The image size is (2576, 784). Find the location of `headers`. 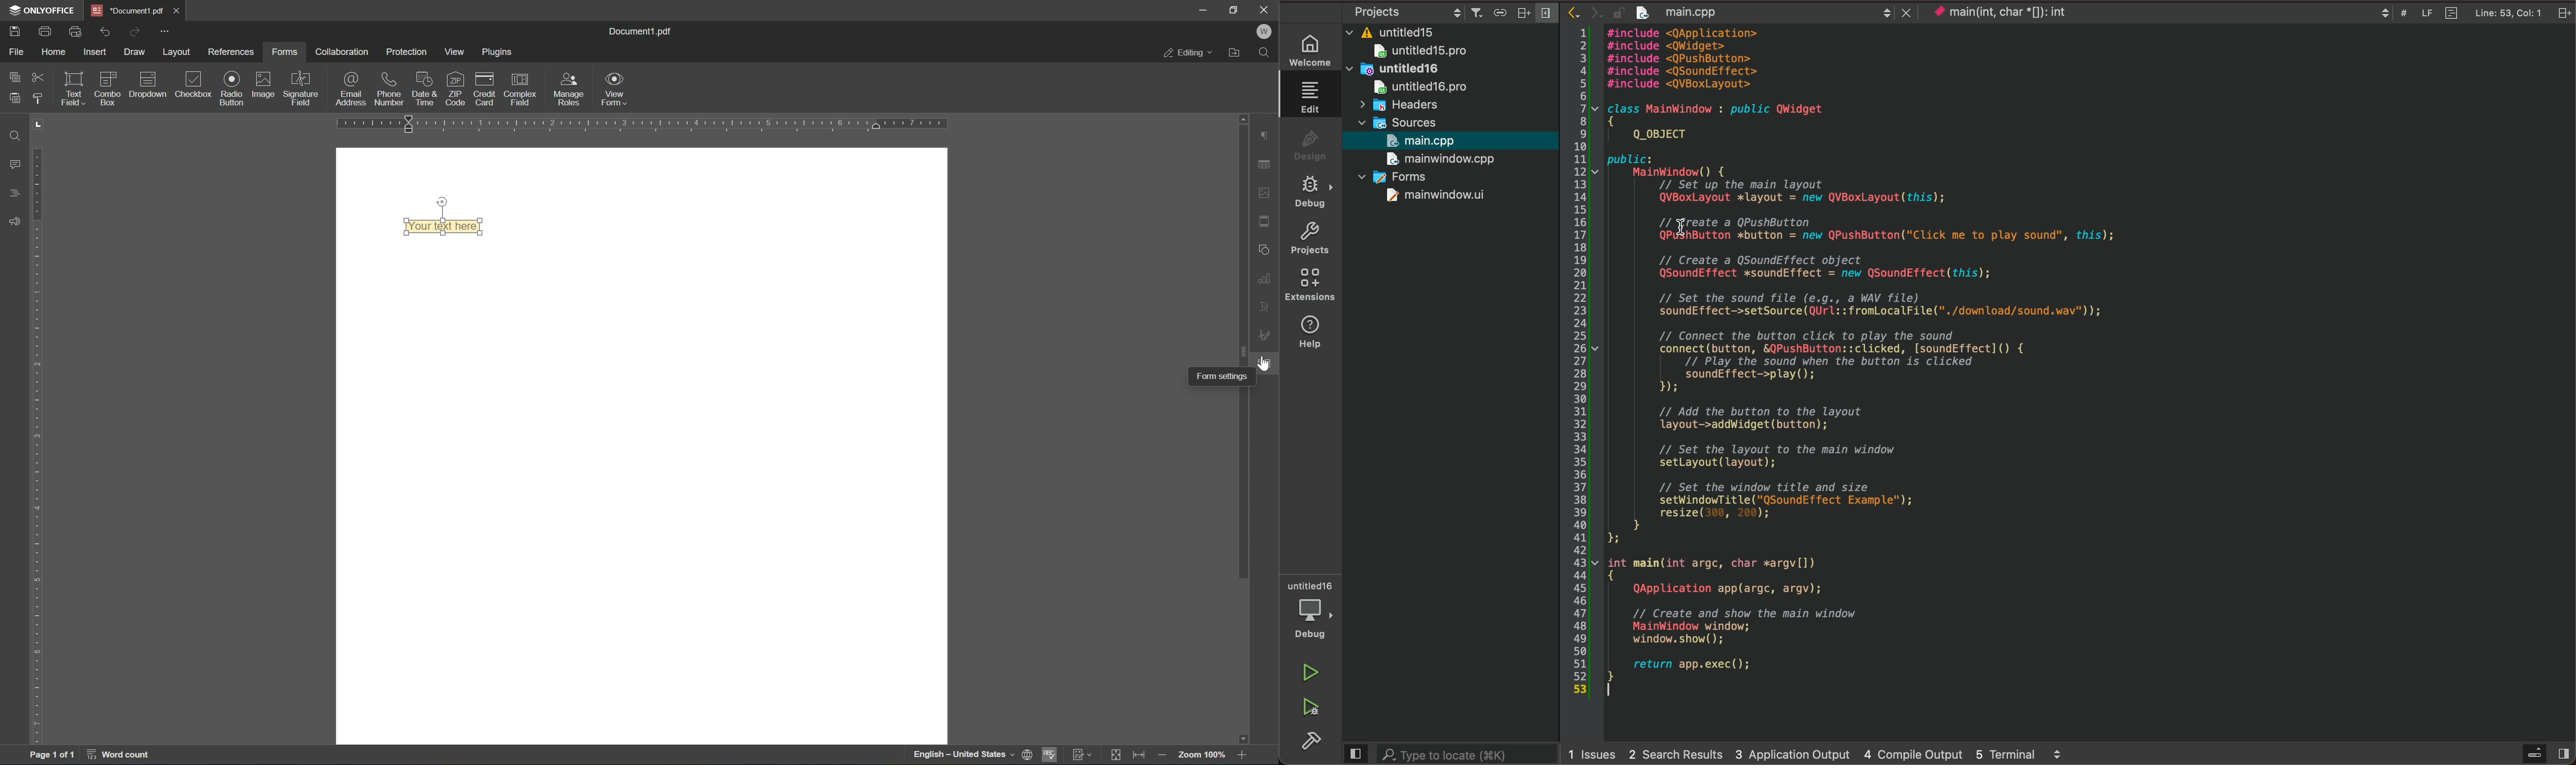

headers is located at coordinates (1410, 106).